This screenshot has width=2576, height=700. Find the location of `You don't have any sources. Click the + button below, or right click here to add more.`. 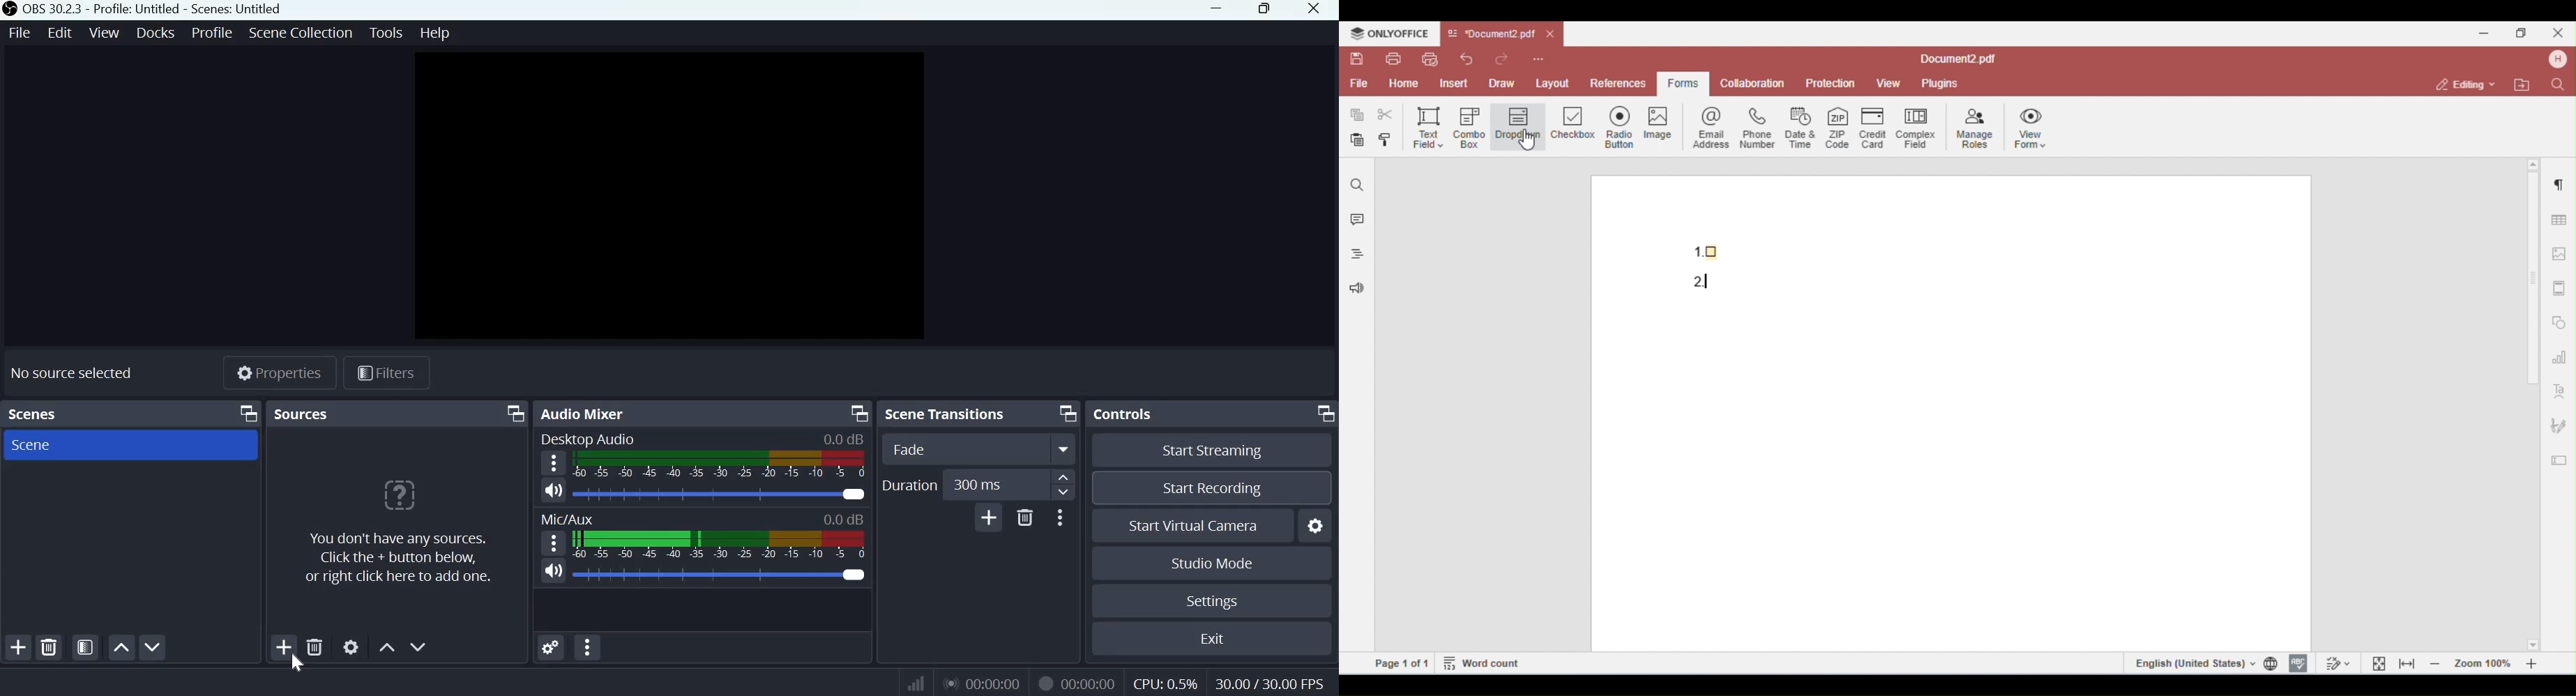

You don't have any sources. Click the + button below, or right click here to add more. is located at coordinates (398, 525).